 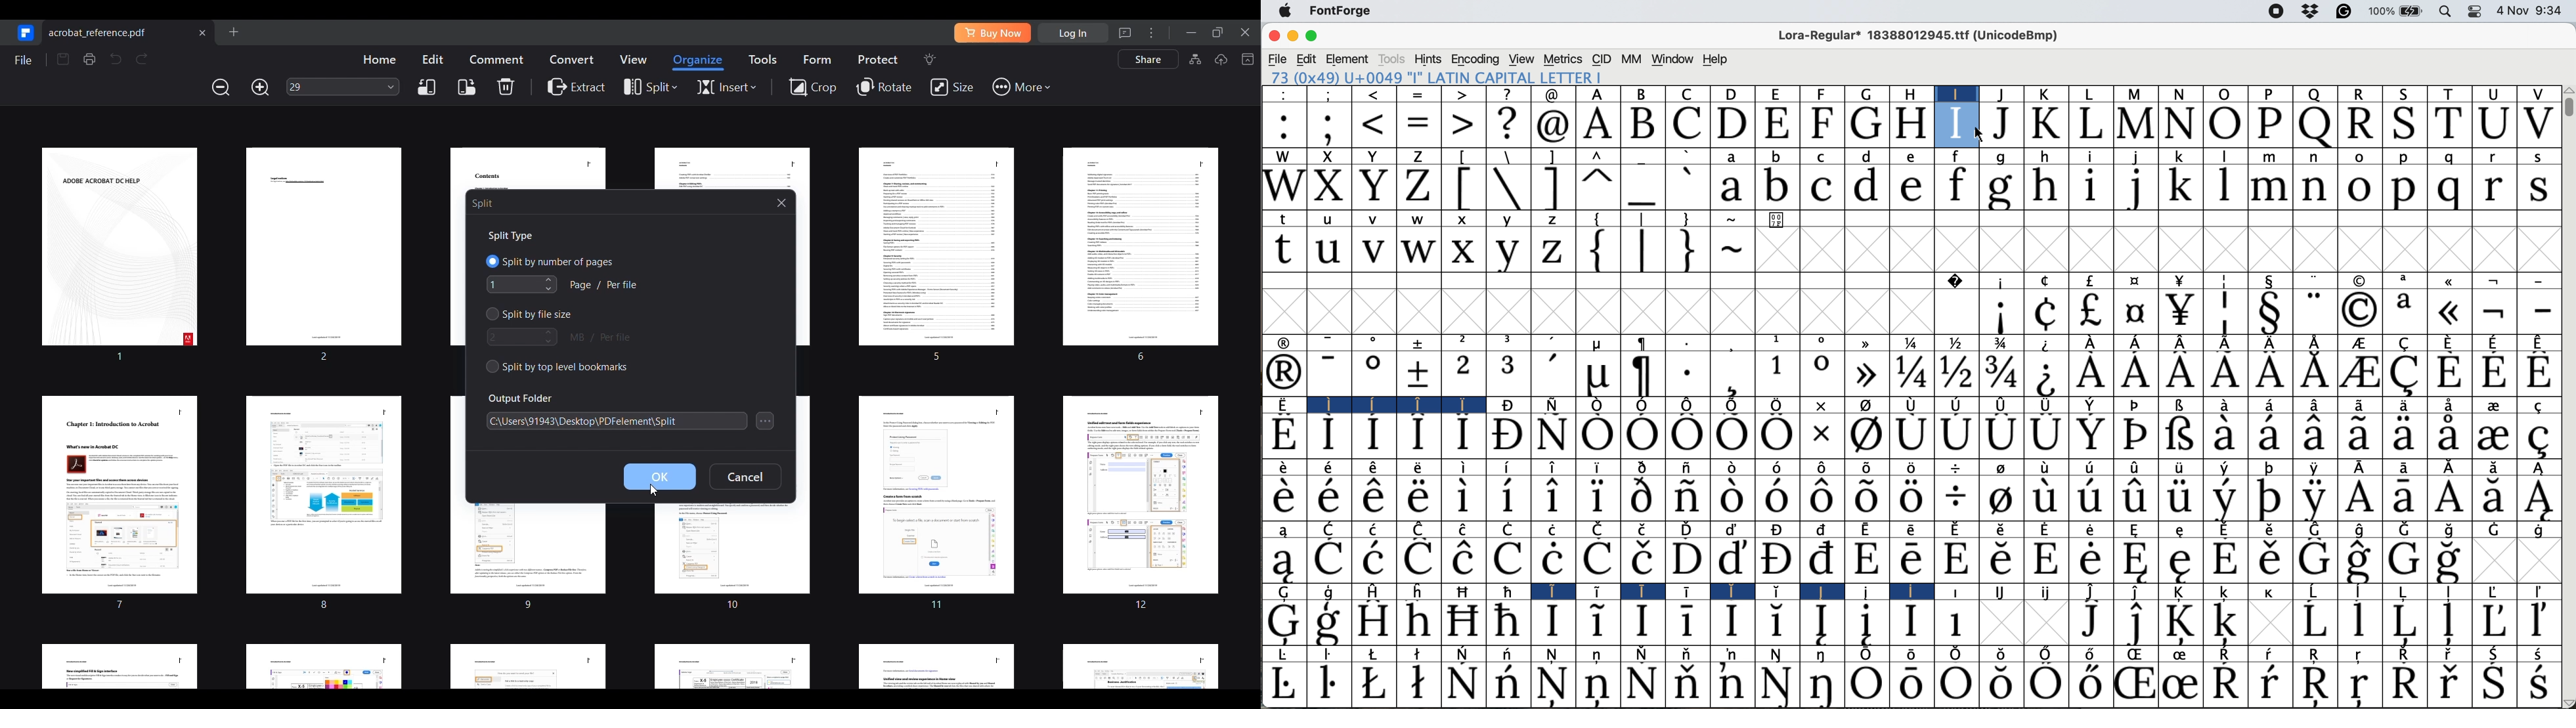 I want to click on Y, so click(x=1374, y=188).